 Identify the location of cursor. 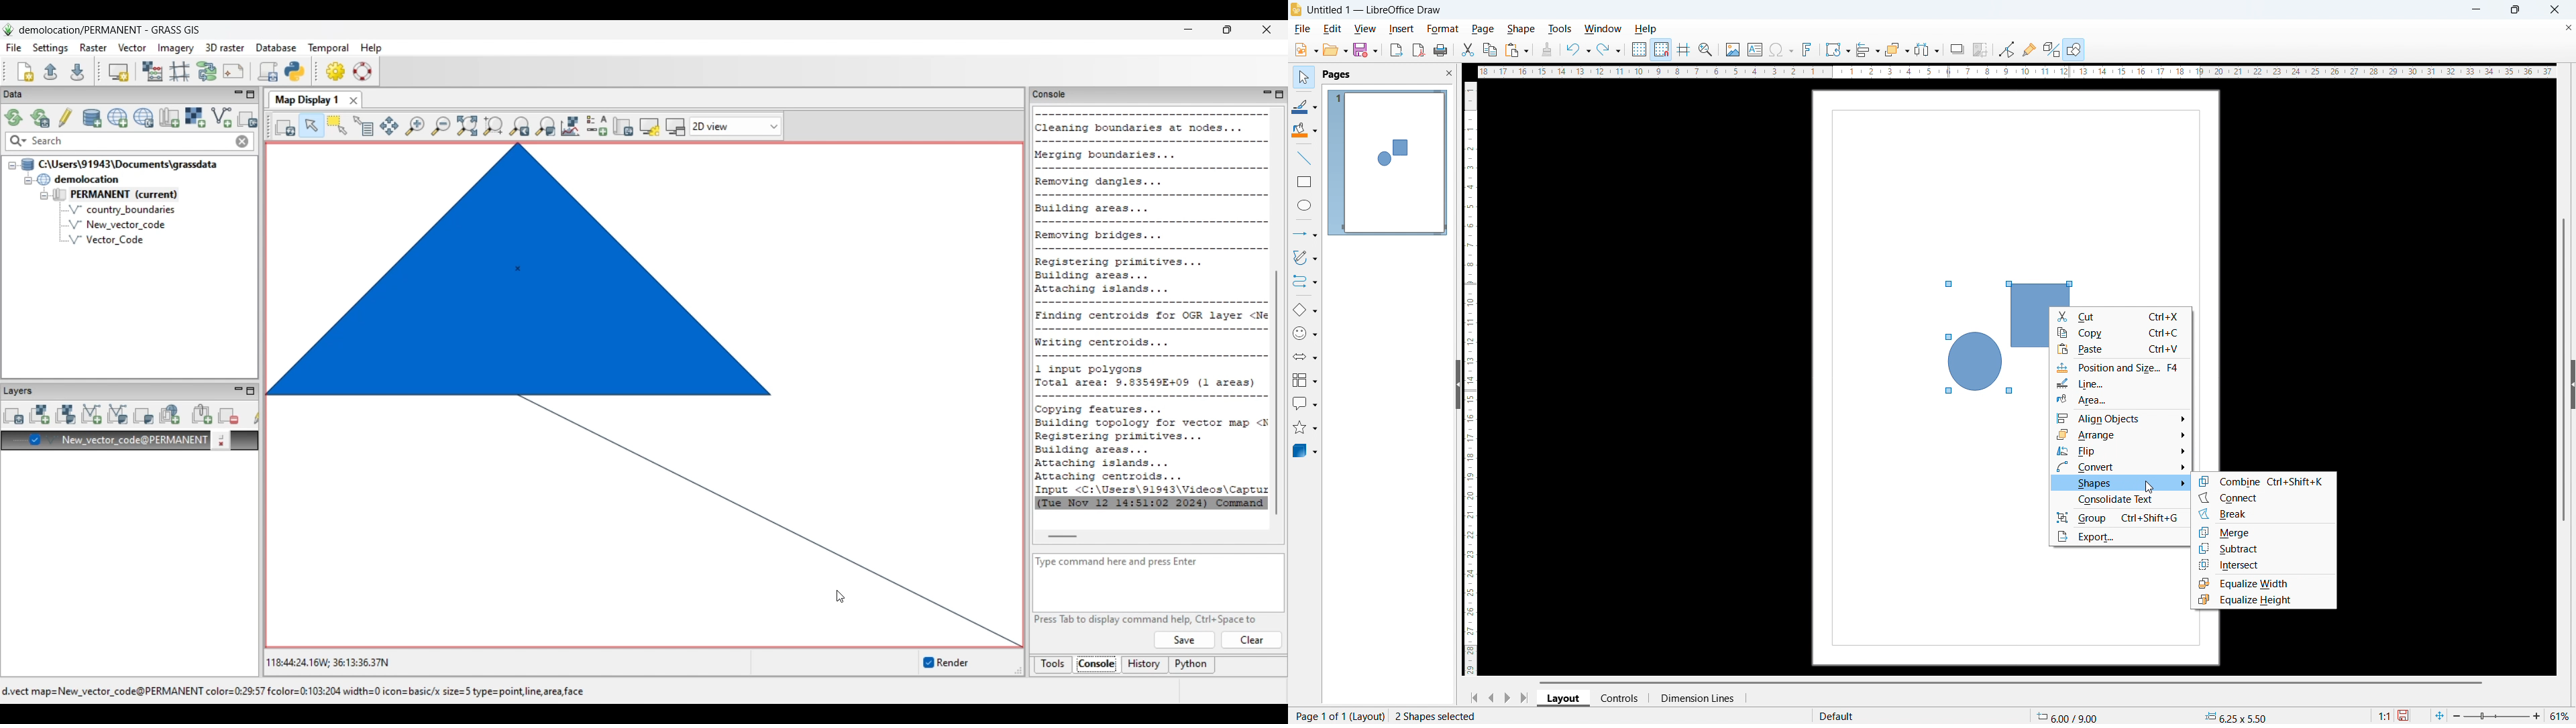
(2149, 487).